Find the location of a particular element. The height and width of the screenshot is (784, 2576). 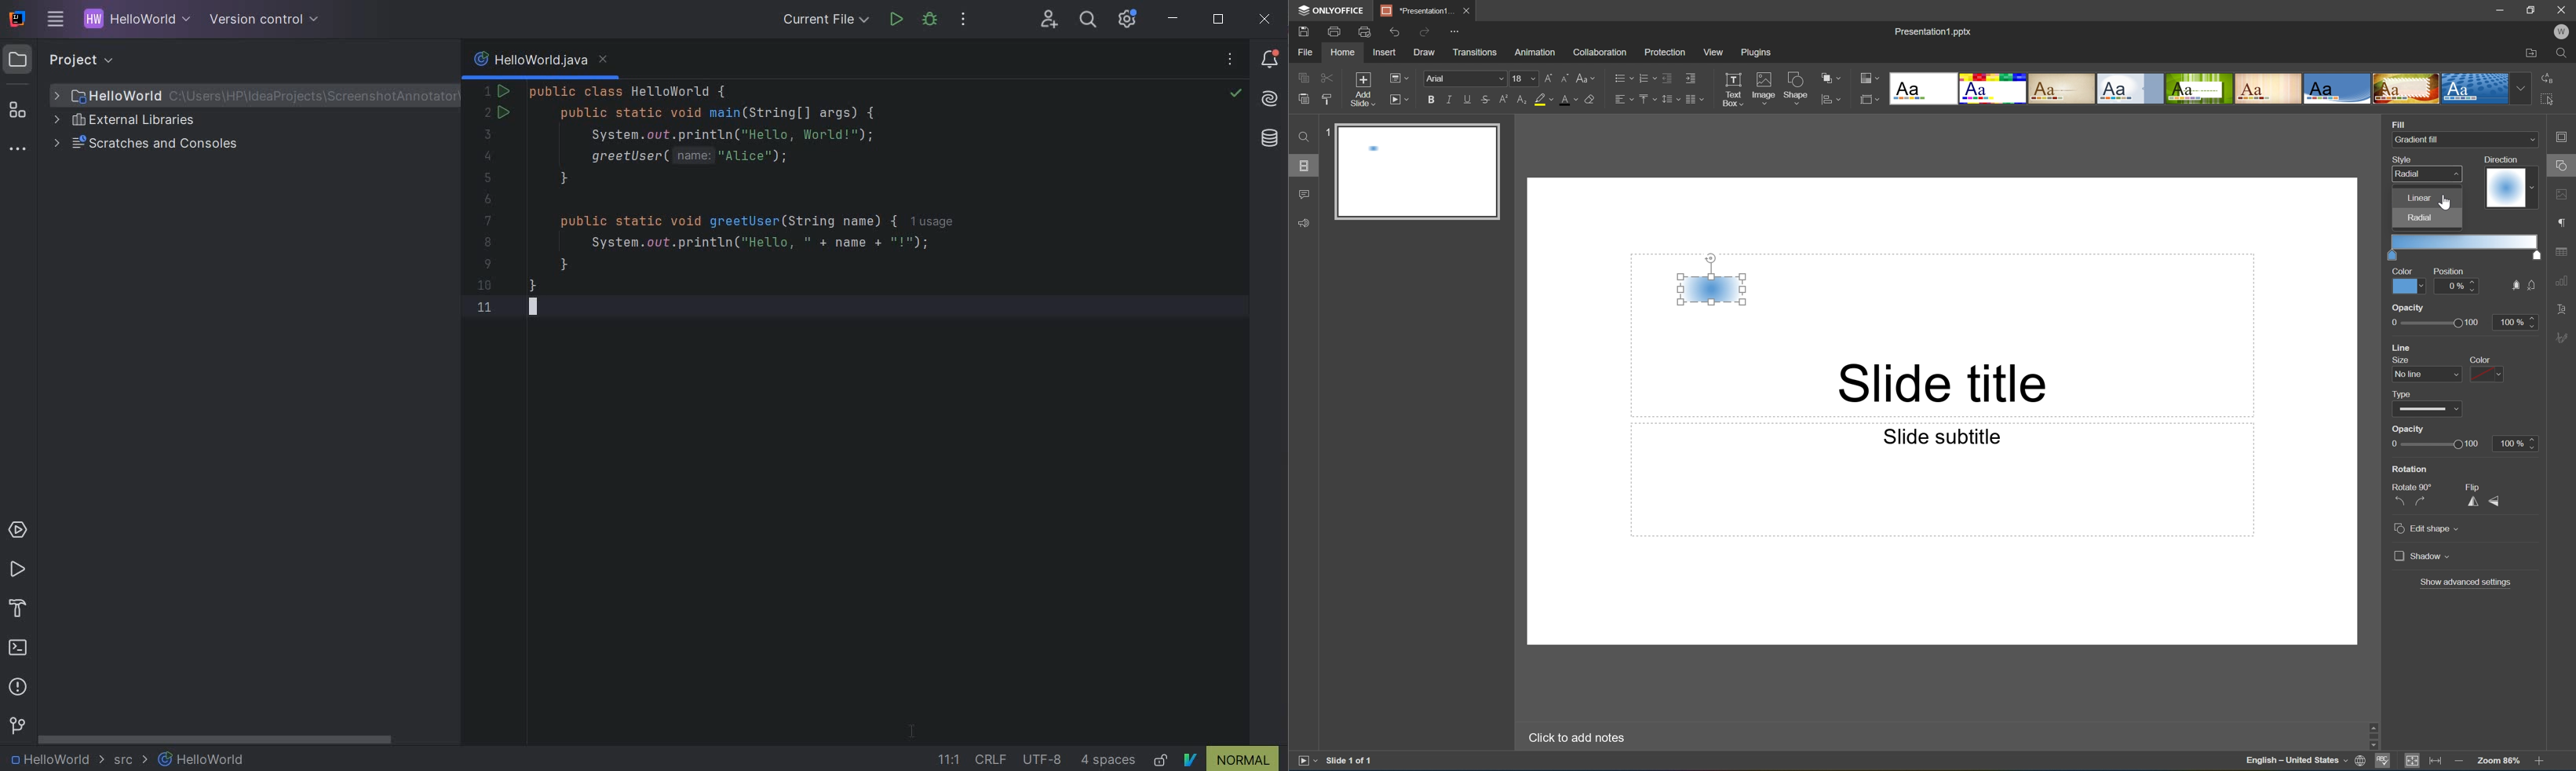

LINE SEPARATOR is located at coordinates (994, 759).